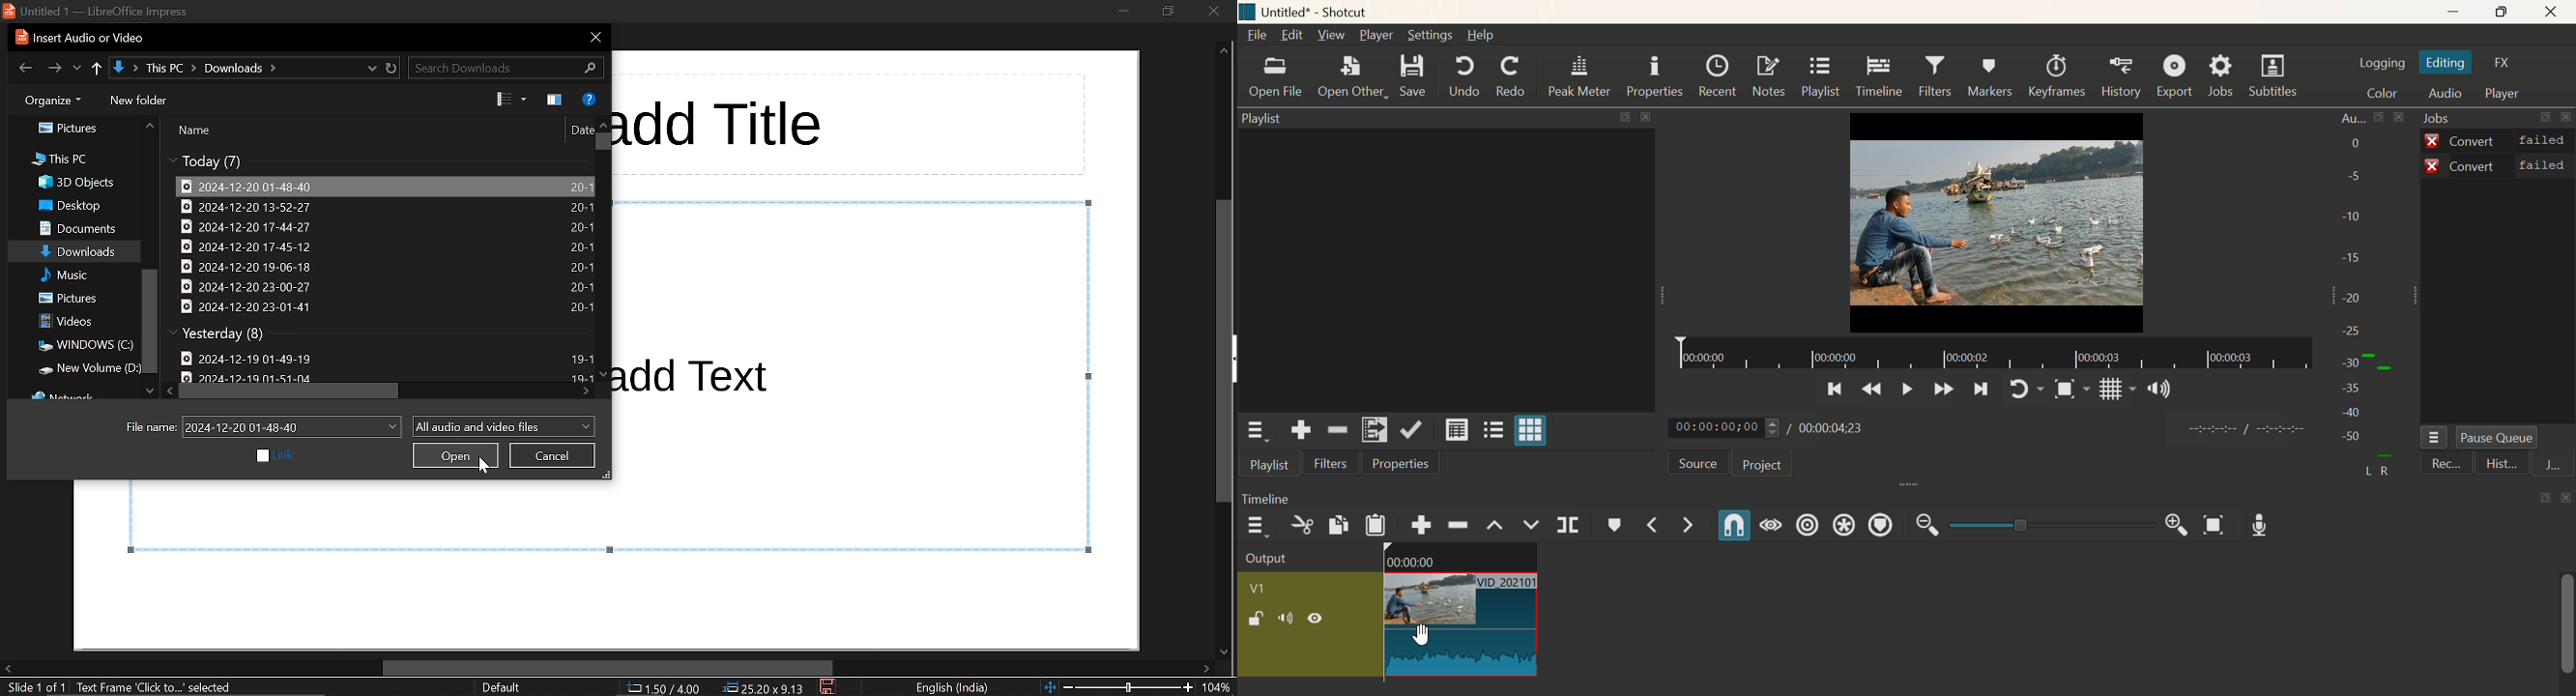  I want to click on Grid, so click(2110, 391).